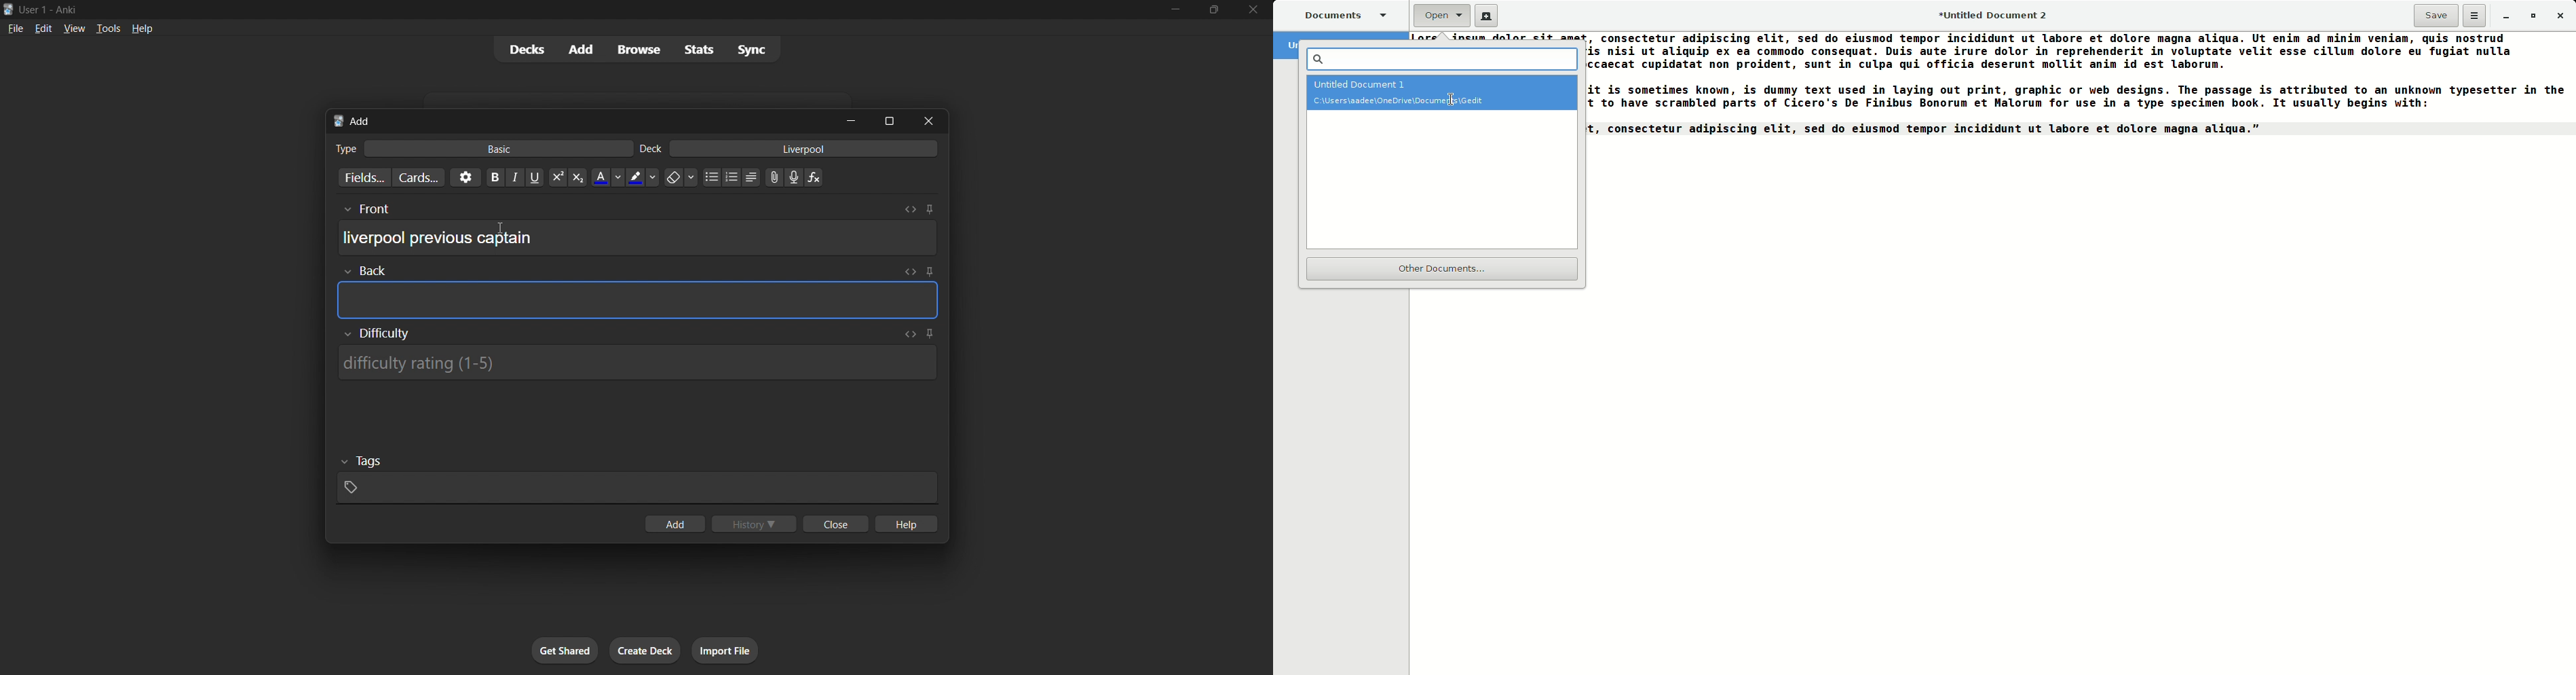 This screenshot has height=700, width=2576. I want to click on maximize/restore, so click(1214, 10).